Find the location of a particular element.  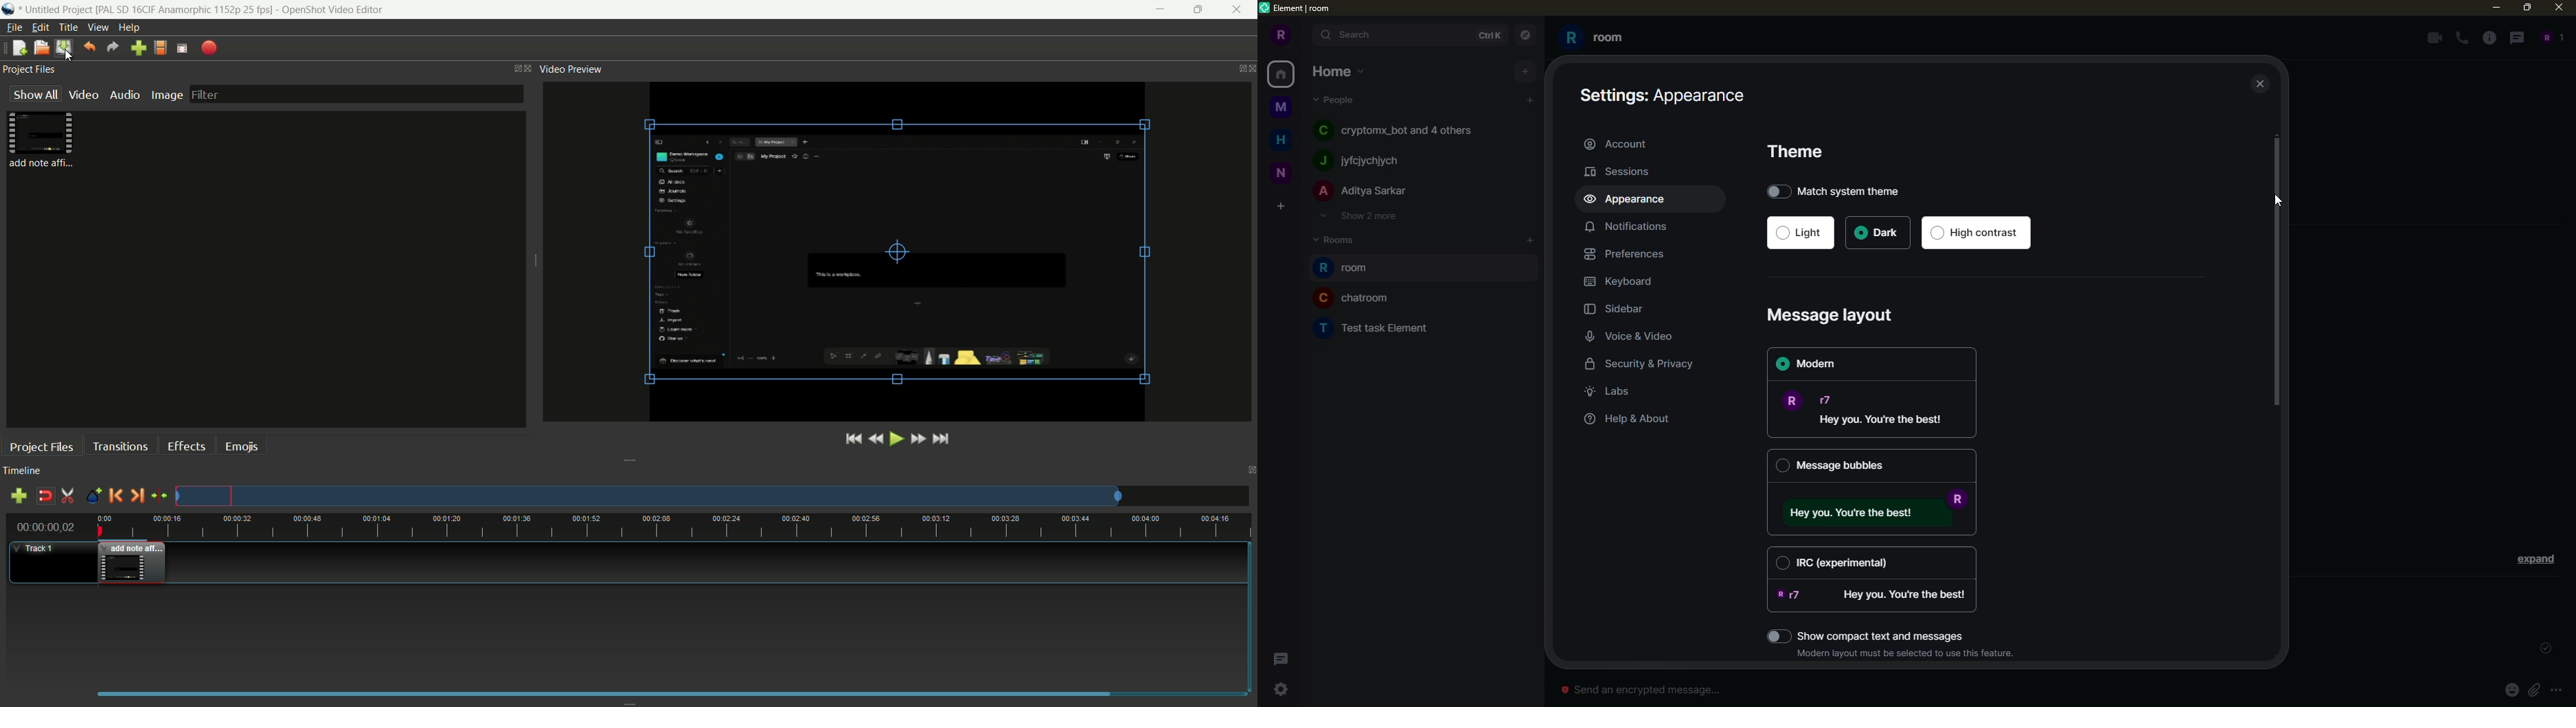

 Send an encrypted message... is located at coordinates (1640, 690).